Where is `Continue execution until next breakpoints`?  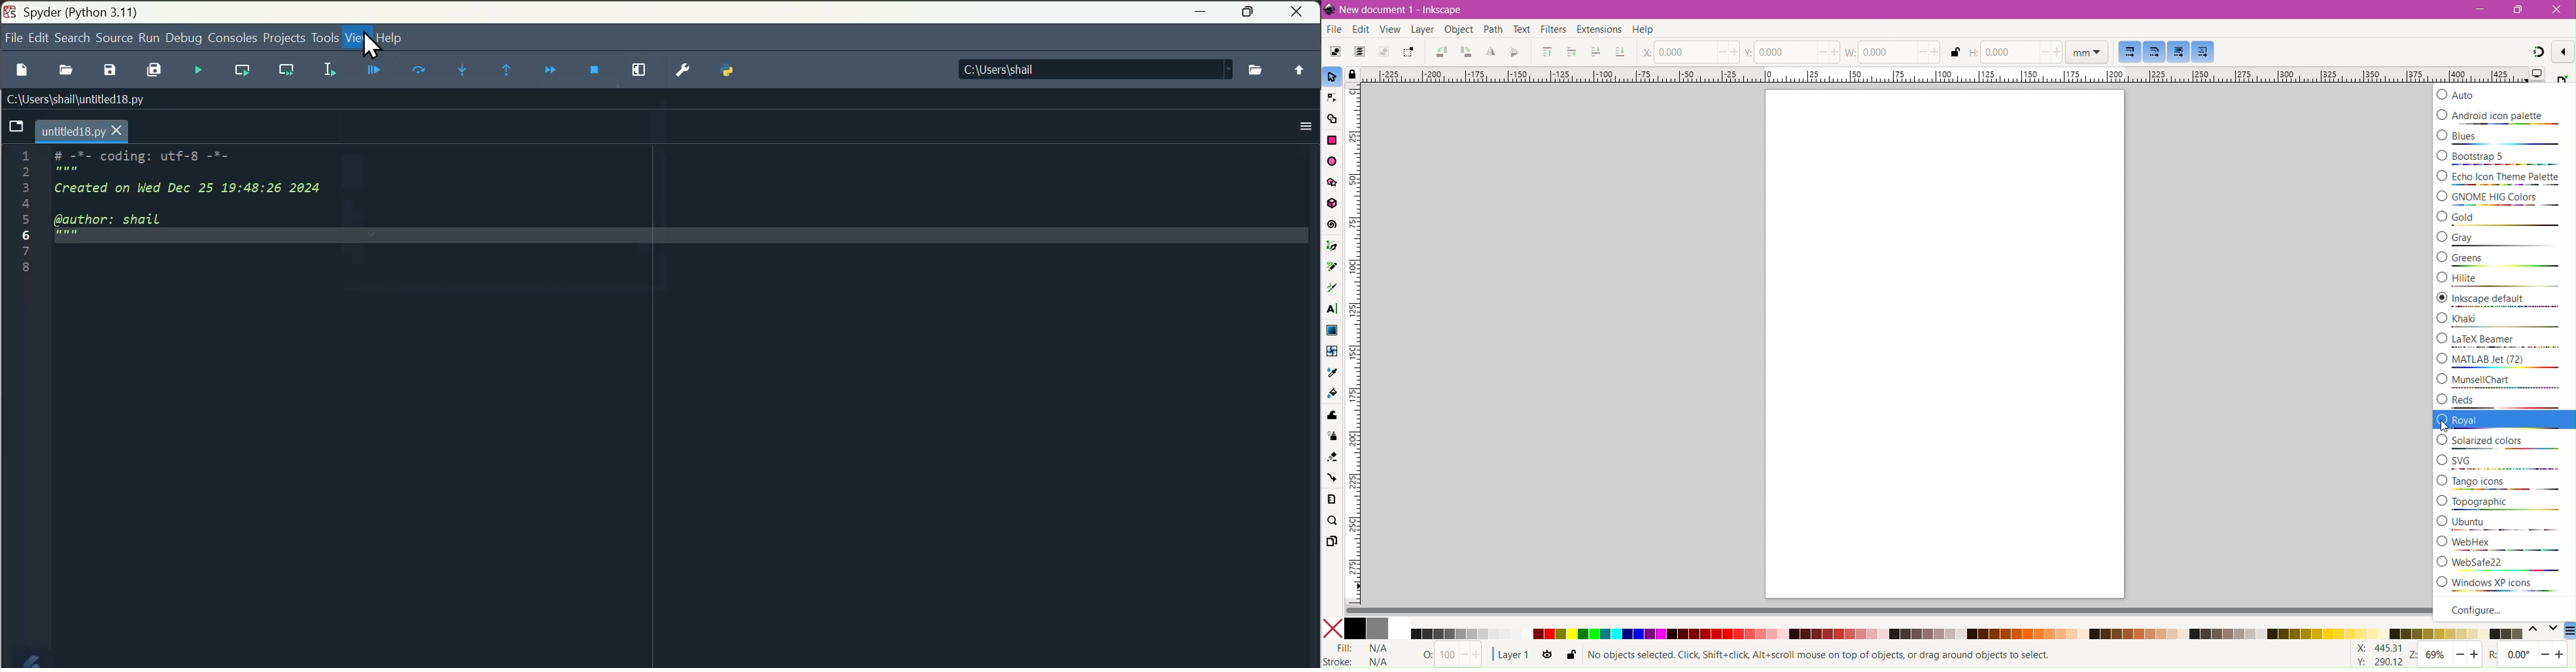
Continue execution until next breakpoints is located at coordinates (551, 73).